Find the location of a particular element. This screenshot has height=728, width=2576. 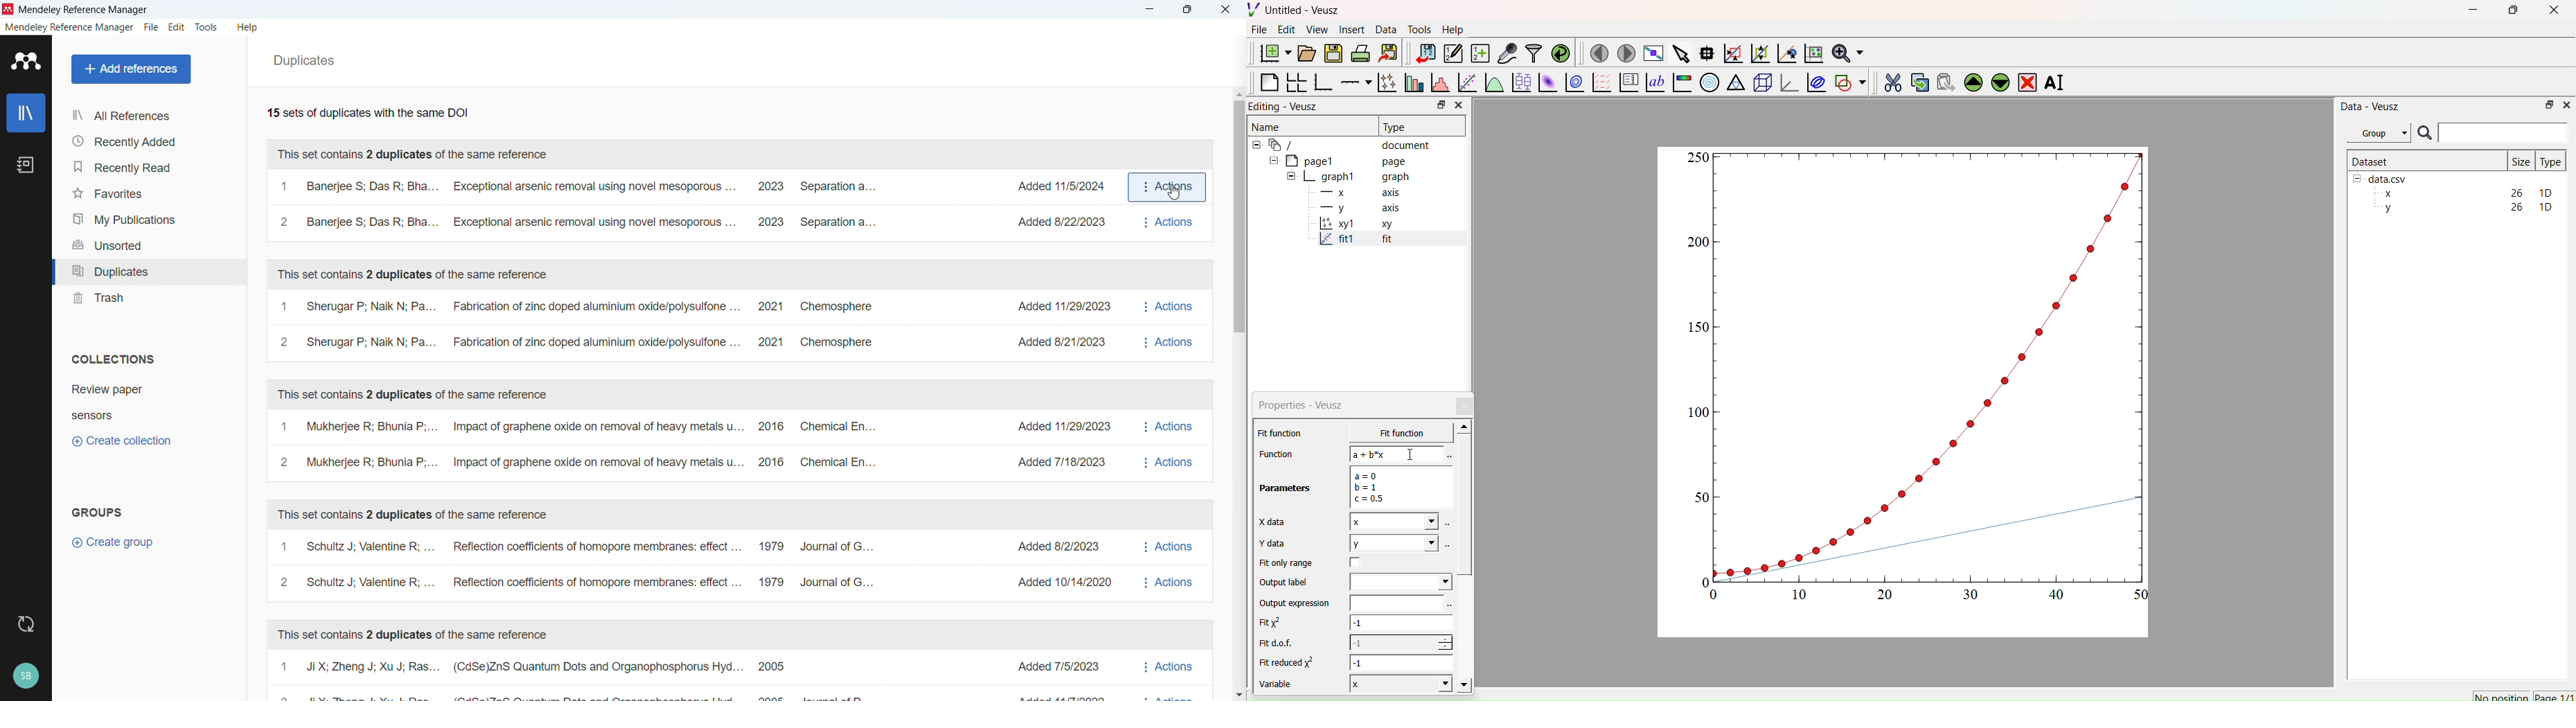

1 Schultz J; Valentine R; ... Reflection coefficients of homopore membranes: effect... 1979 Journal of G... is located at coordinates (581, 546).